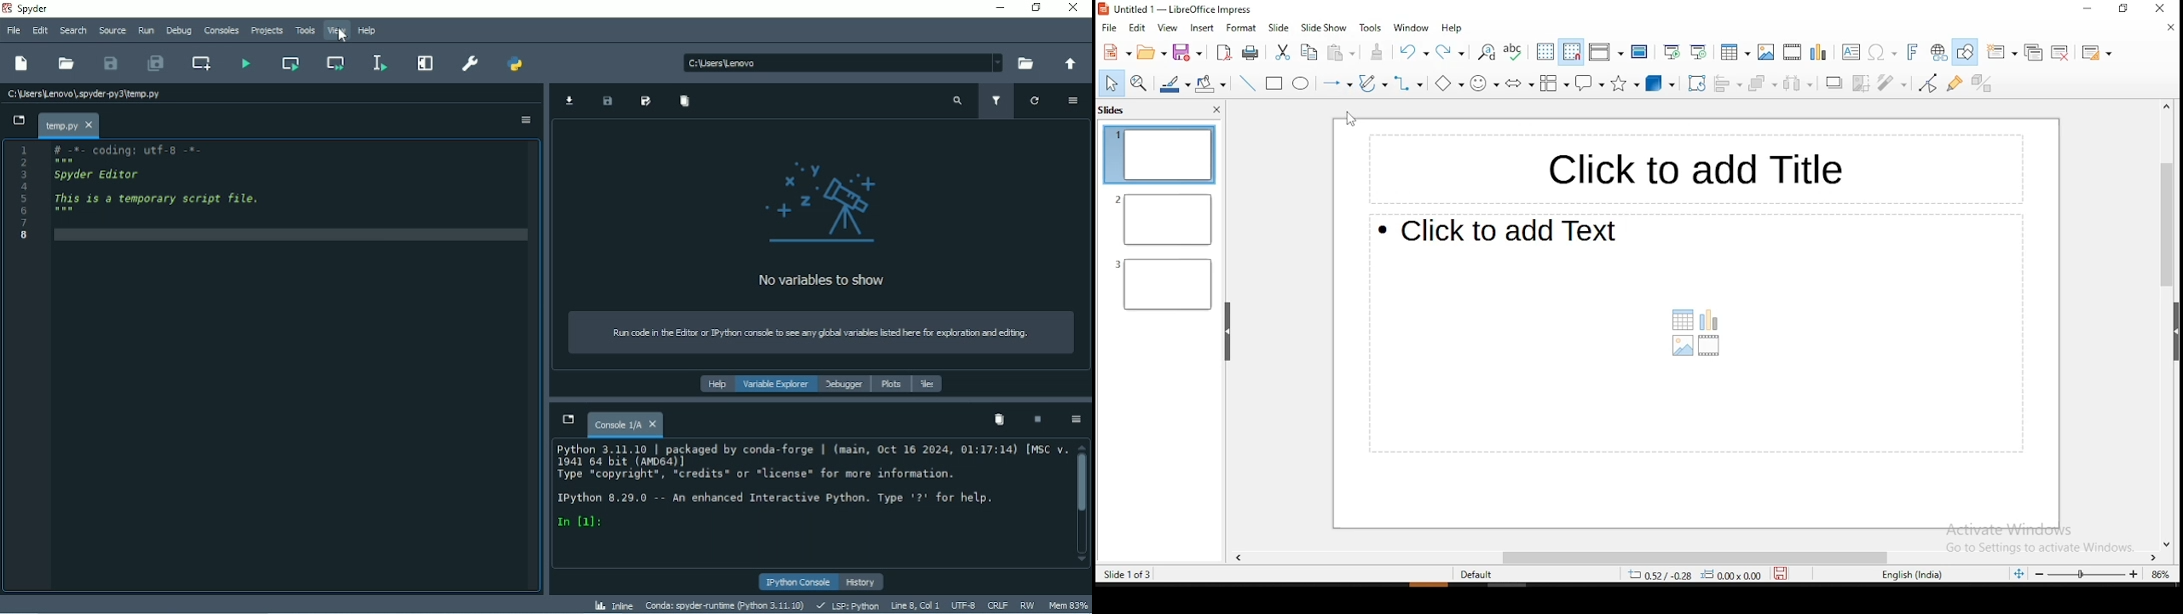 The width and height of the screenshot is (2184, 616). What do you see at coordinates (1519, 84) in the screenshot?
I see `` at bounding box center [1519, 84].